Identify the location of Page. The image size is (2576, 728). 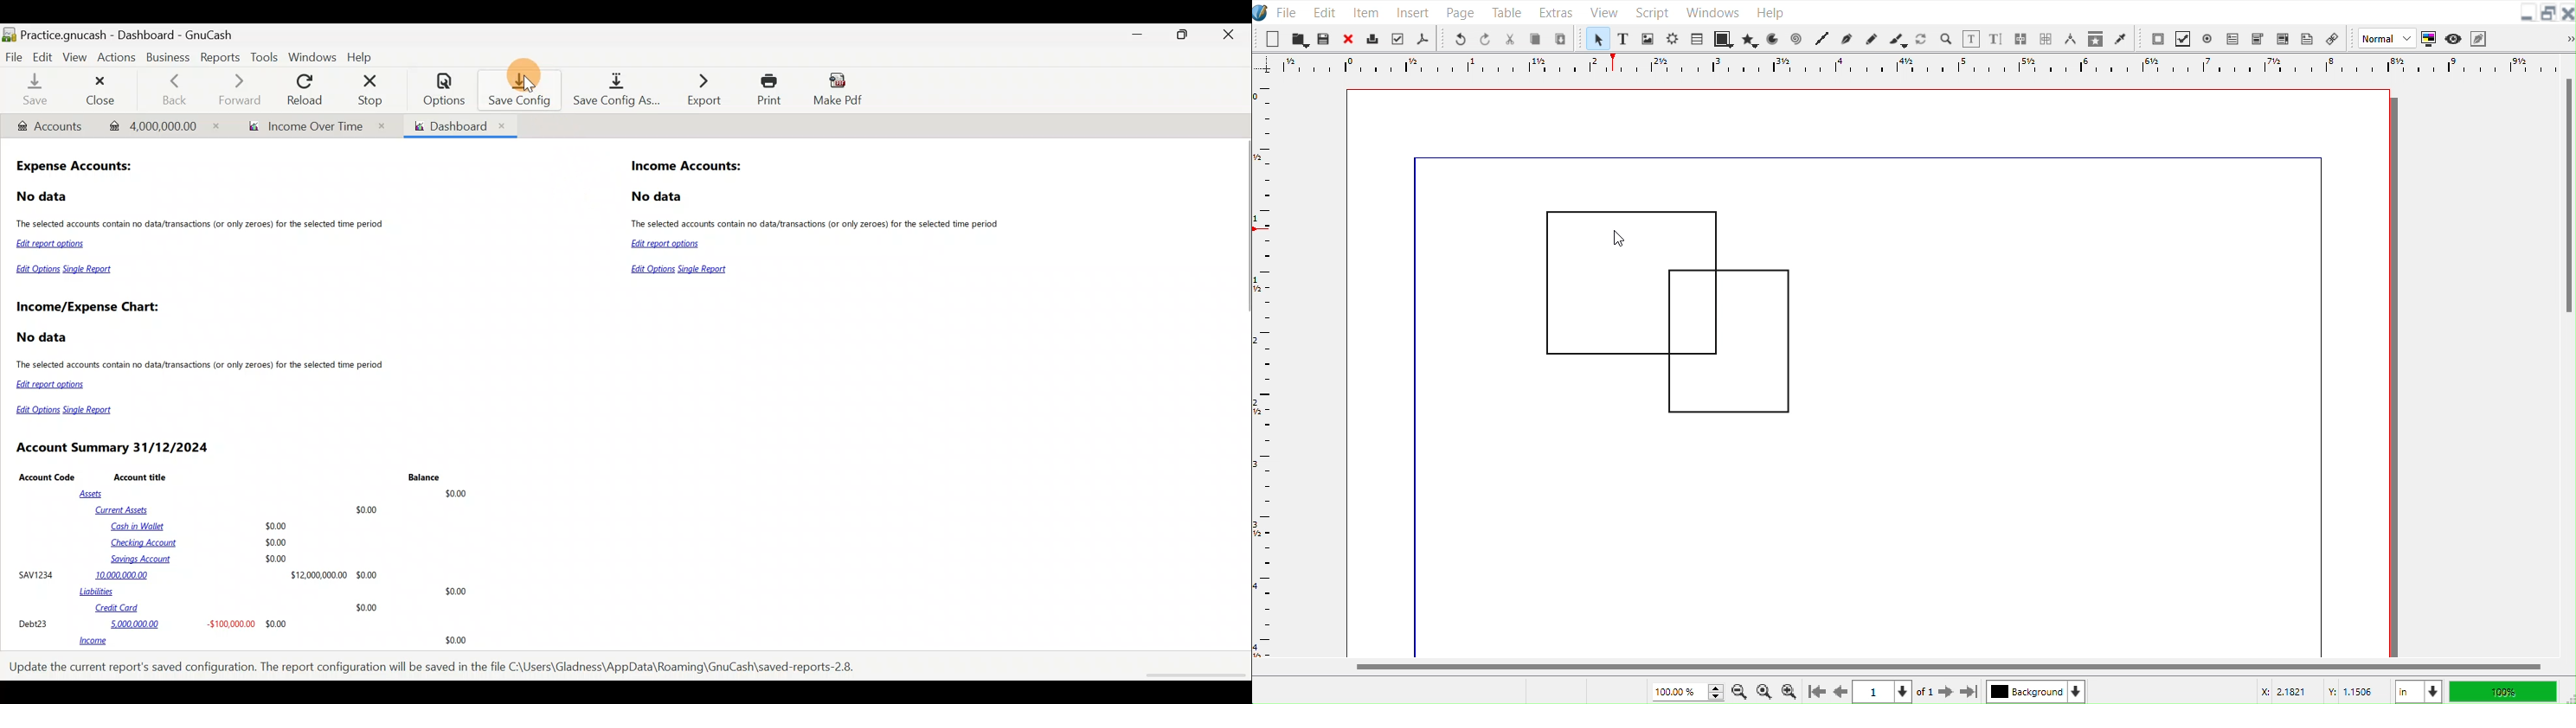
(1459, 11).